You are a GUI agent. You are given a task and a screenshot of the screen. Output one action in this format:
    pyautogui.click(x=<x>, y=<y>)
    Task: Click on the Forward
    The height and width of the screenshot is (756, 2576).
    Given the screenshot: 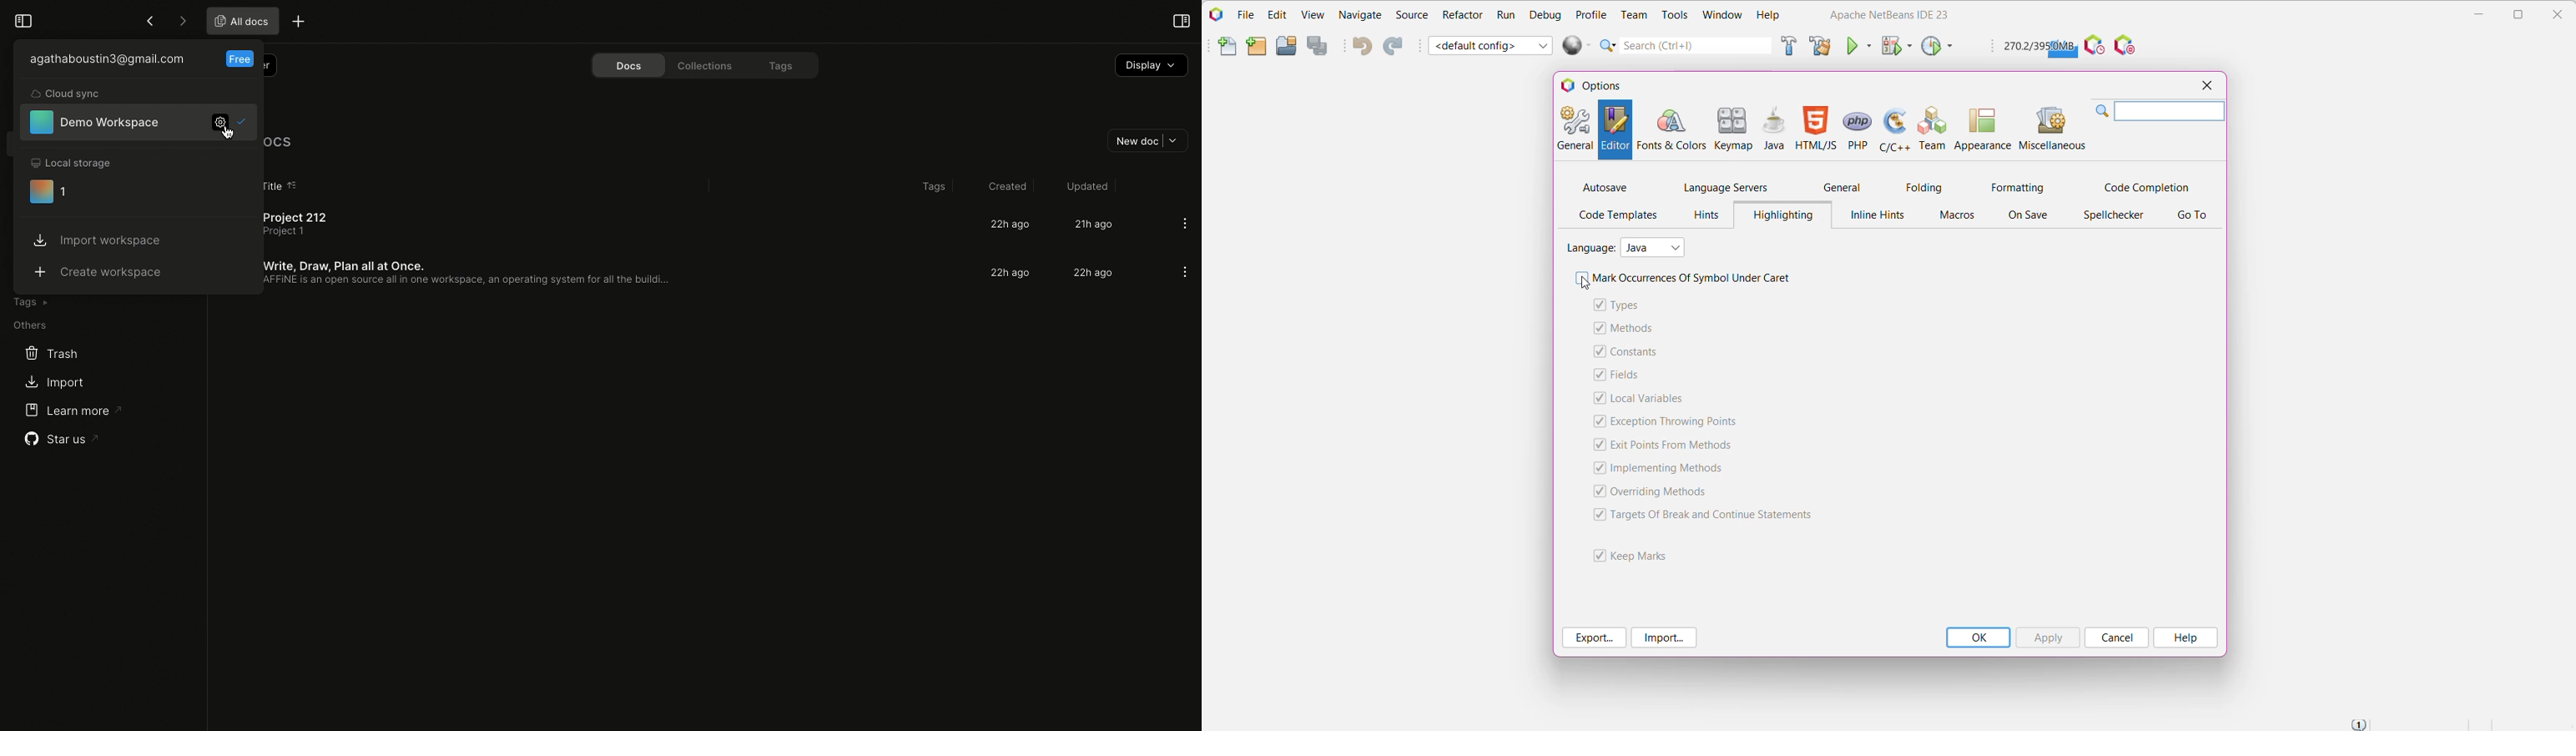 What is the action you would take?
    pyautogui.click(x=182, y=22)
    